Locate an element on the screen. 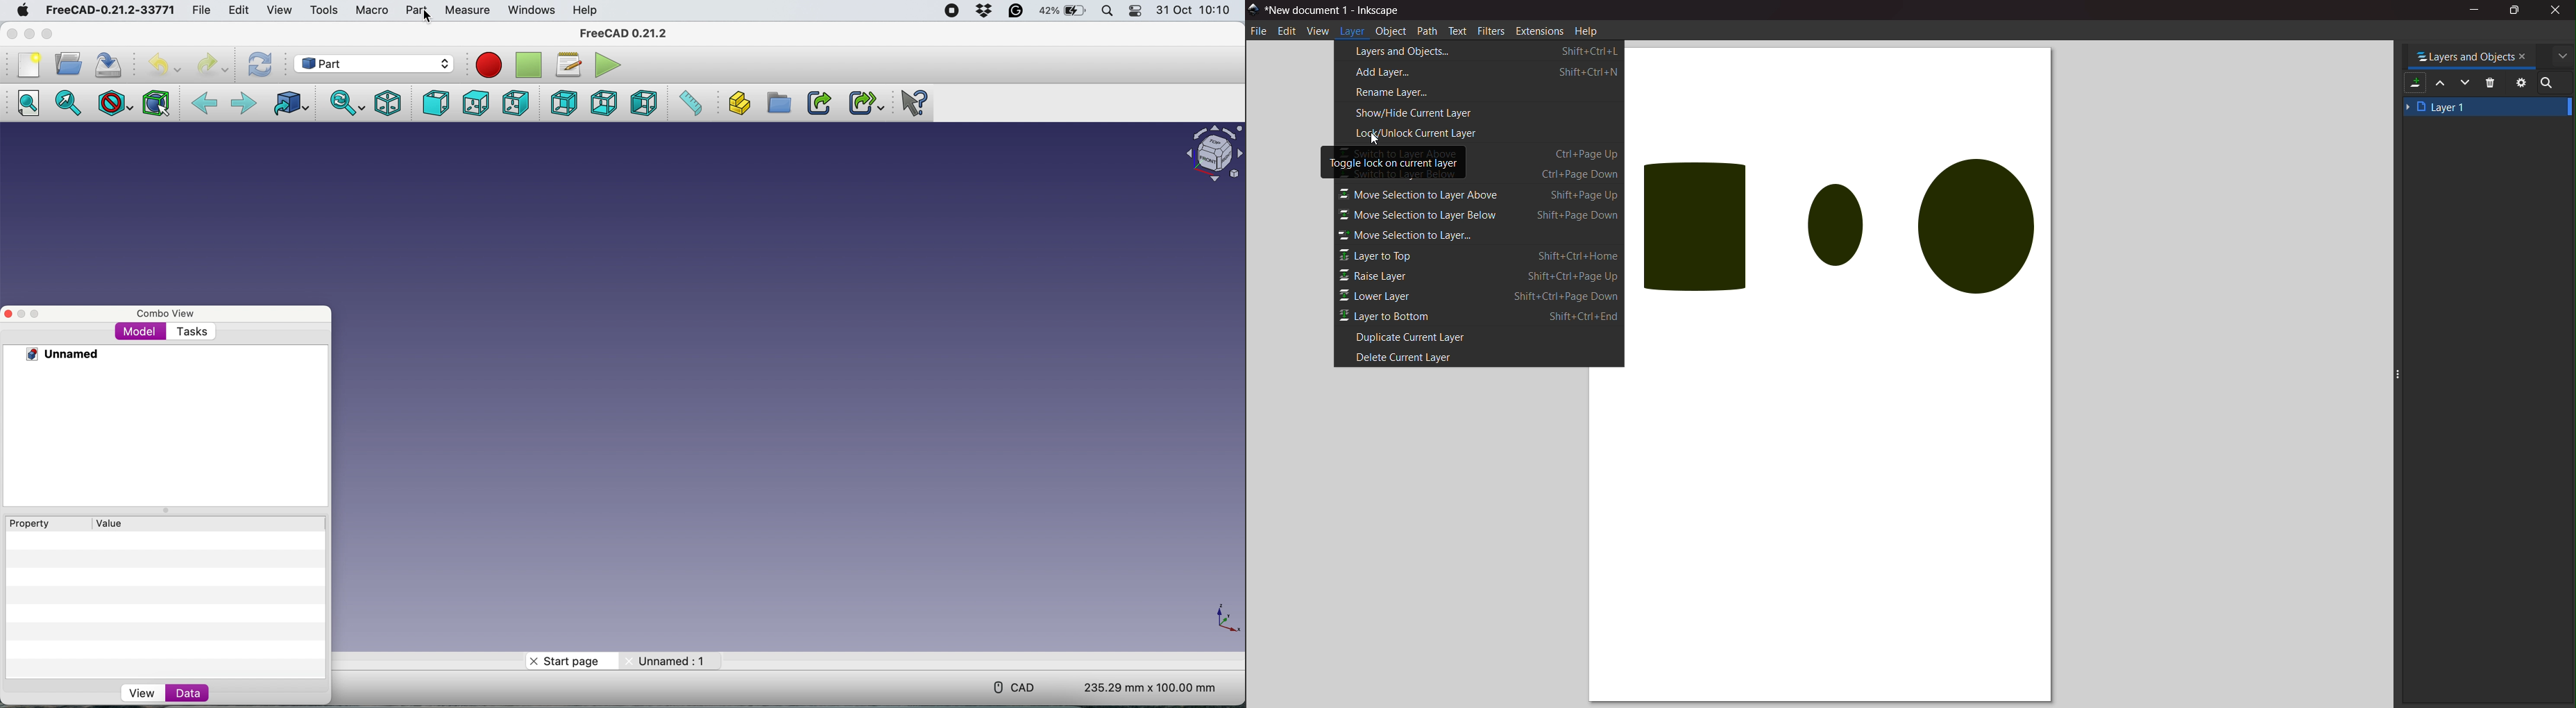 The width and height of the screenshot is (2576, 728). layer is located at coordinates (1352, 31).